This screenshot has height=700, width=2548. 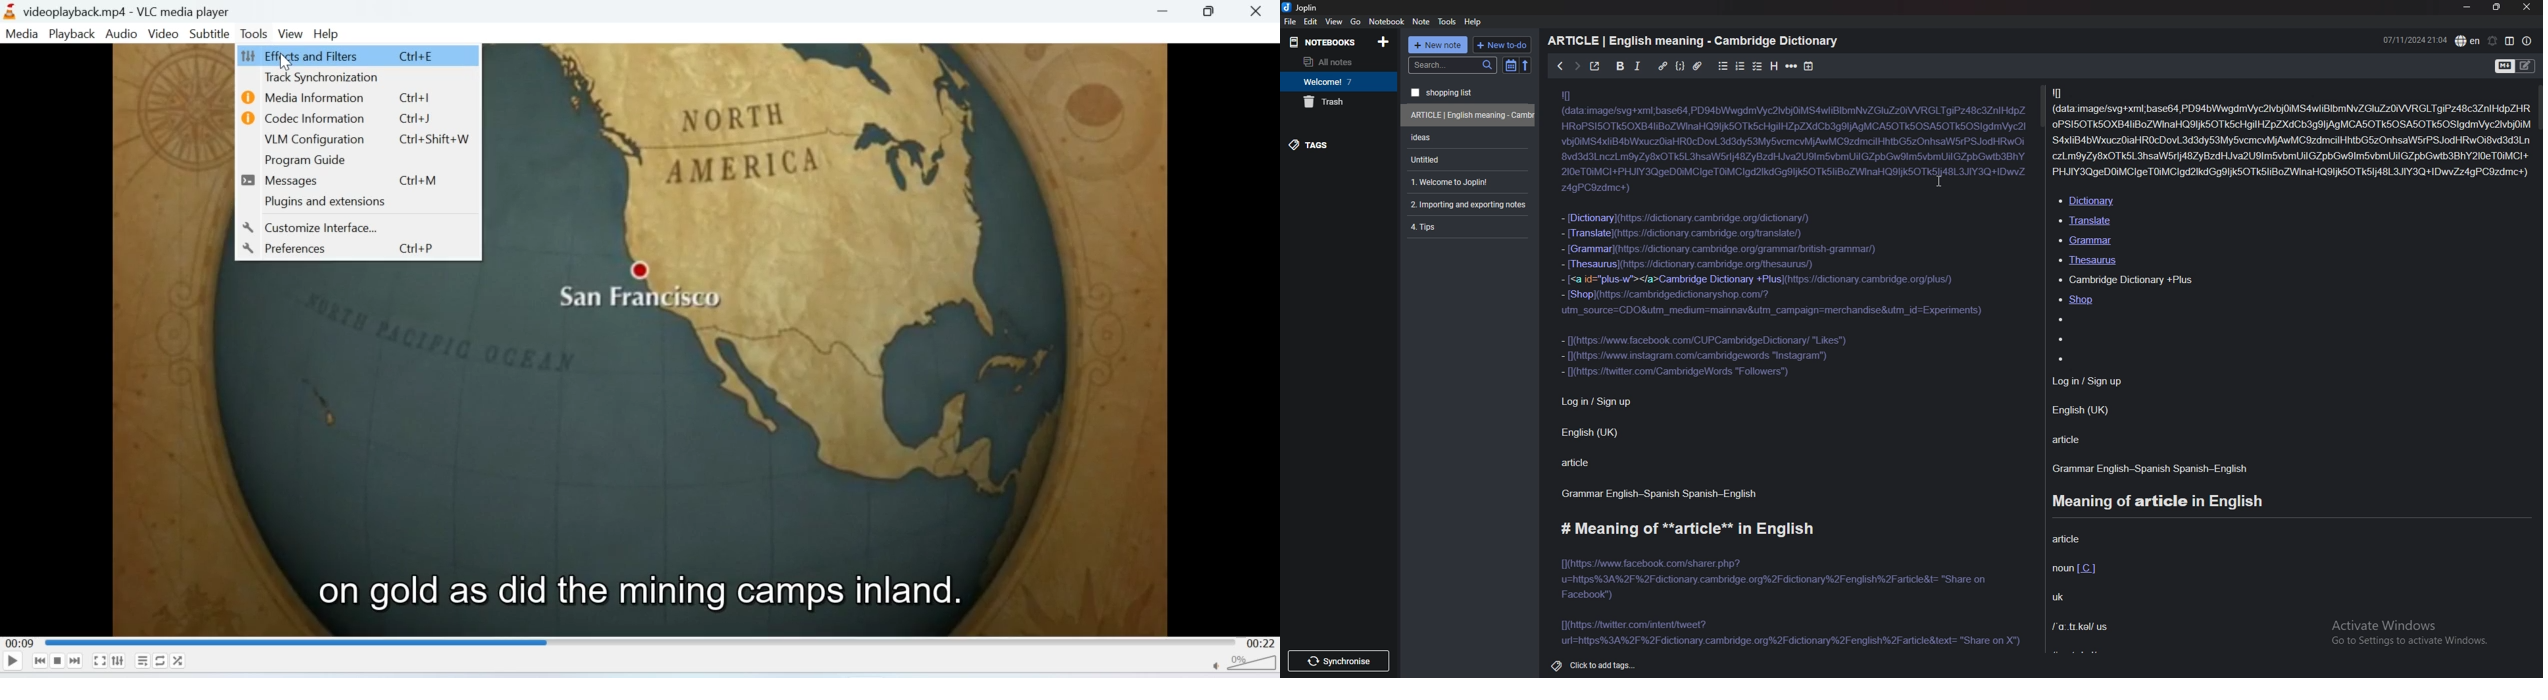 I want to click on scroll bar, so click(x=2539, y=107).